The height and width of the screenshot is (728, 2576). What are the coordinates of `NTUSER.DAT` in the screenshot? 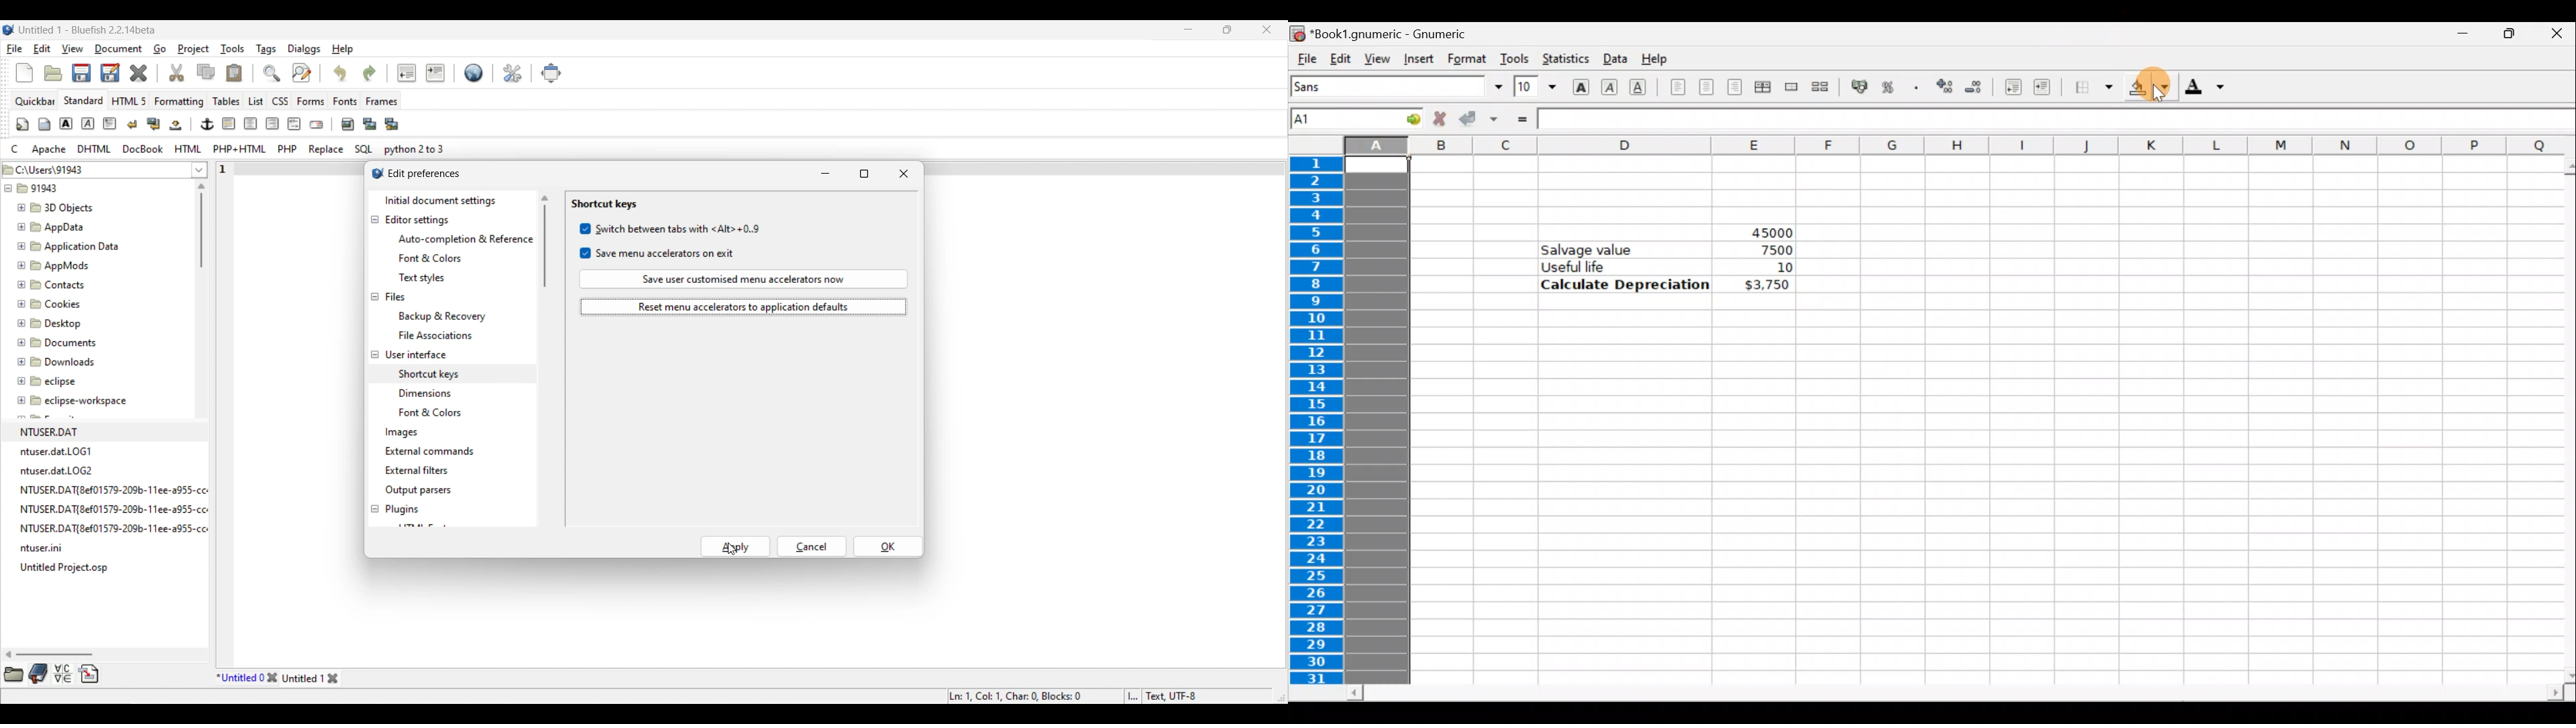 It's located at (54, 431).